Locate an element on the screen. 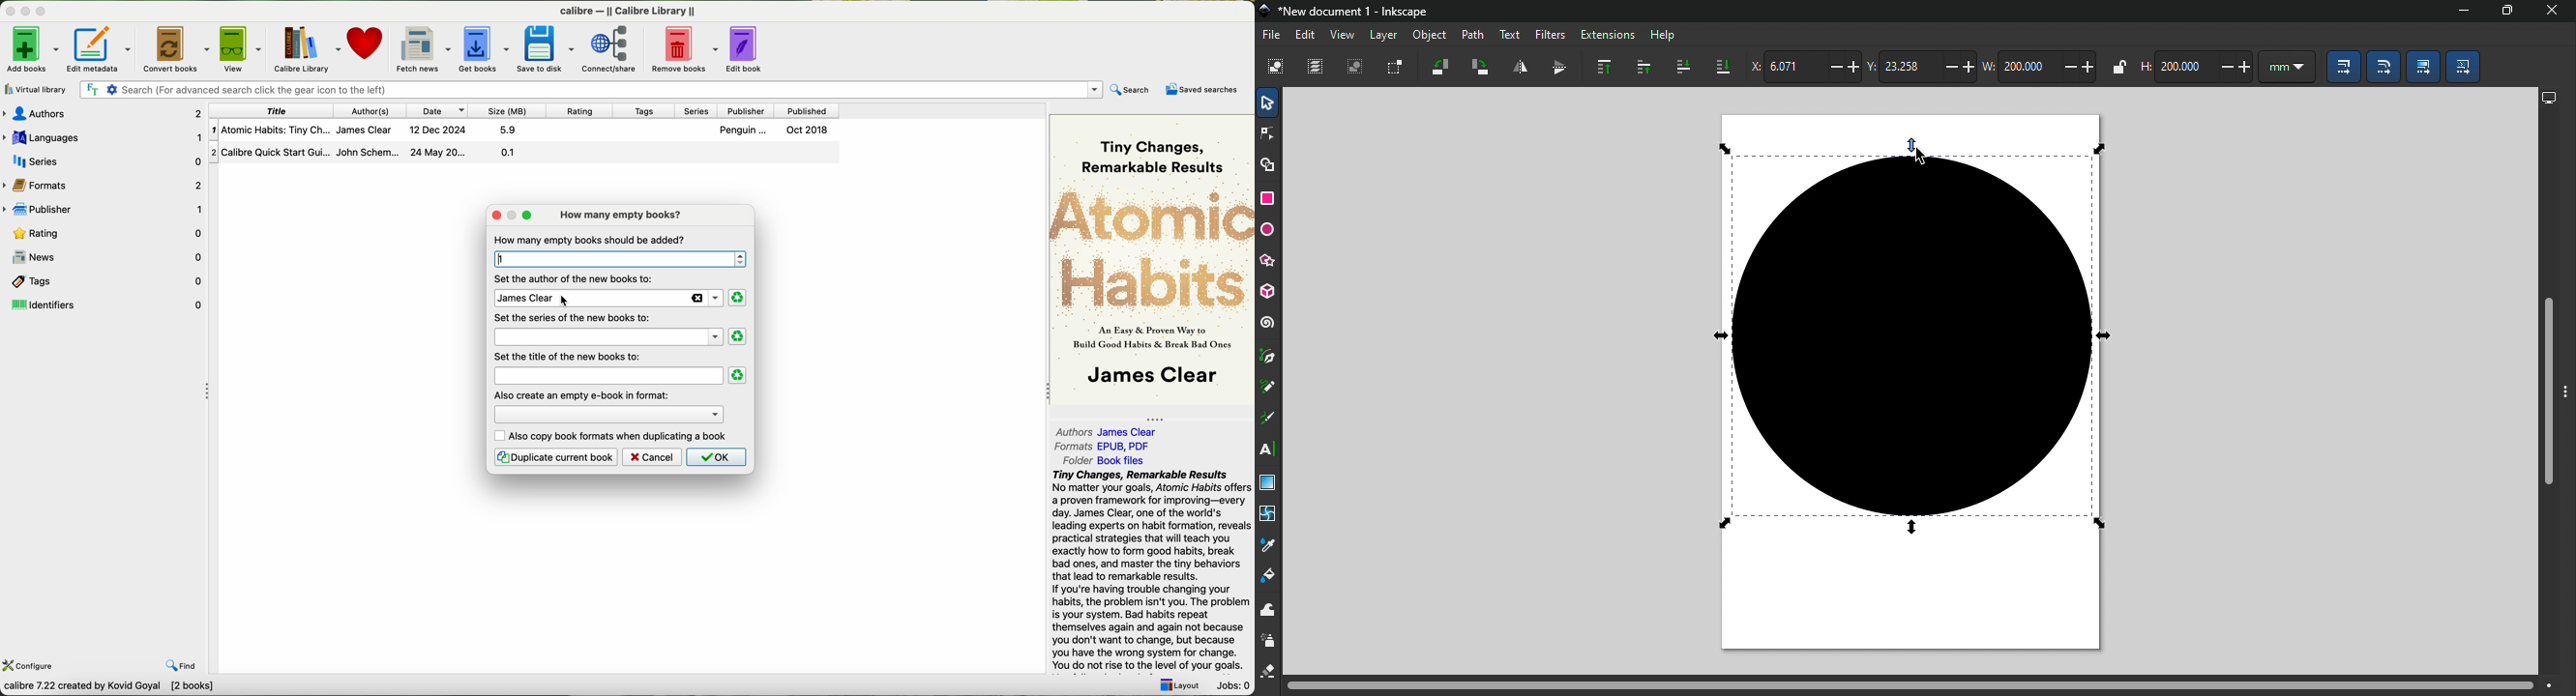  Path is located at coordinates (1472, 36).